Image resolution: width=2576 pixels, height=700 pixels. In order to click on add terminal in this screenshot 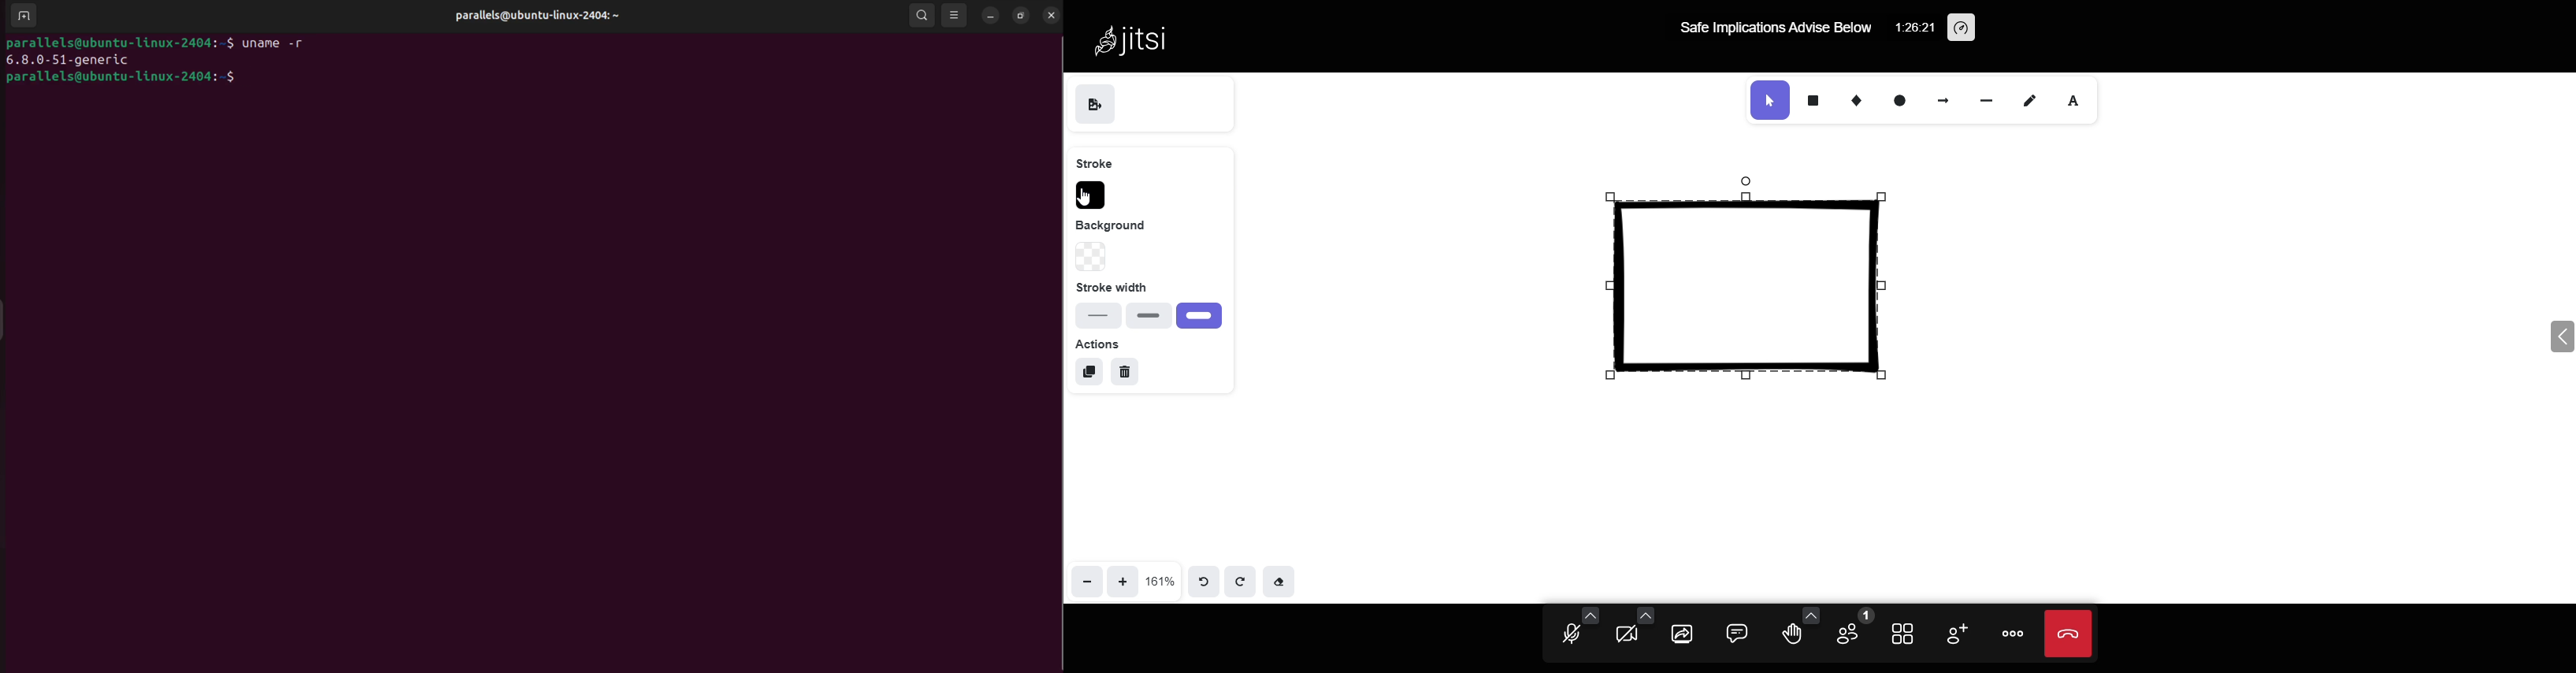, I will do `click(22, 17)`.